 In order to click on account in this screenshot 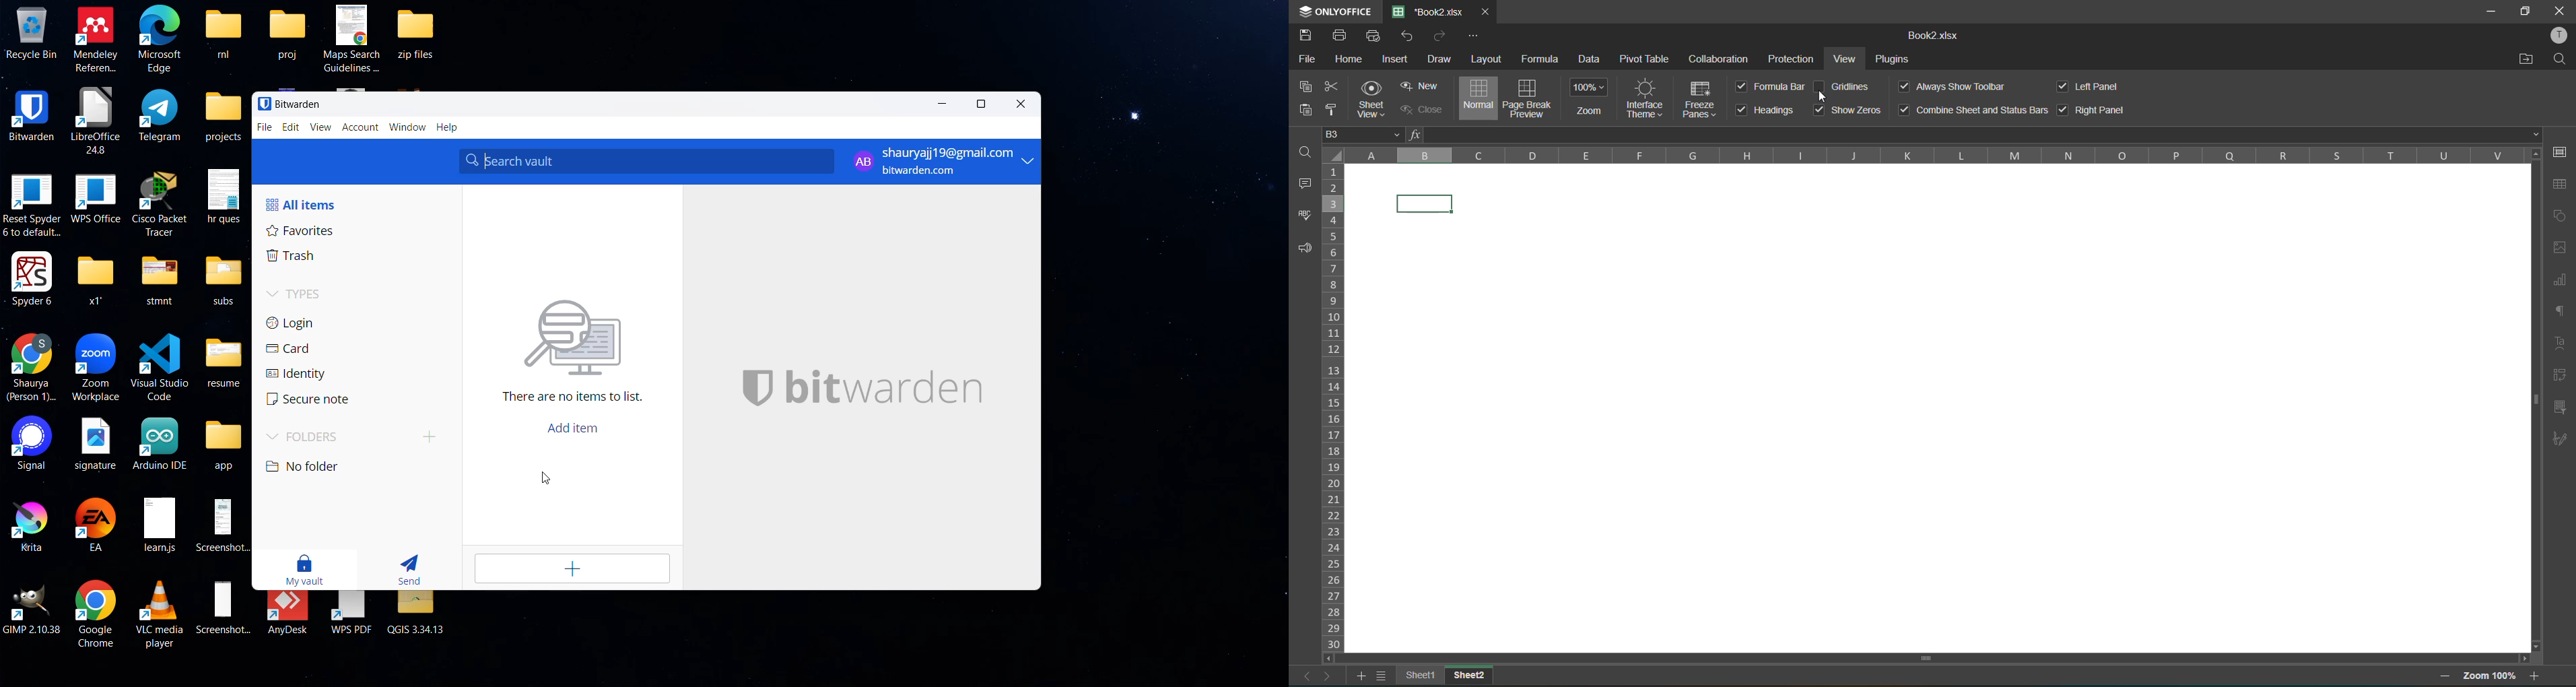, I will do `click(362, 128)`.